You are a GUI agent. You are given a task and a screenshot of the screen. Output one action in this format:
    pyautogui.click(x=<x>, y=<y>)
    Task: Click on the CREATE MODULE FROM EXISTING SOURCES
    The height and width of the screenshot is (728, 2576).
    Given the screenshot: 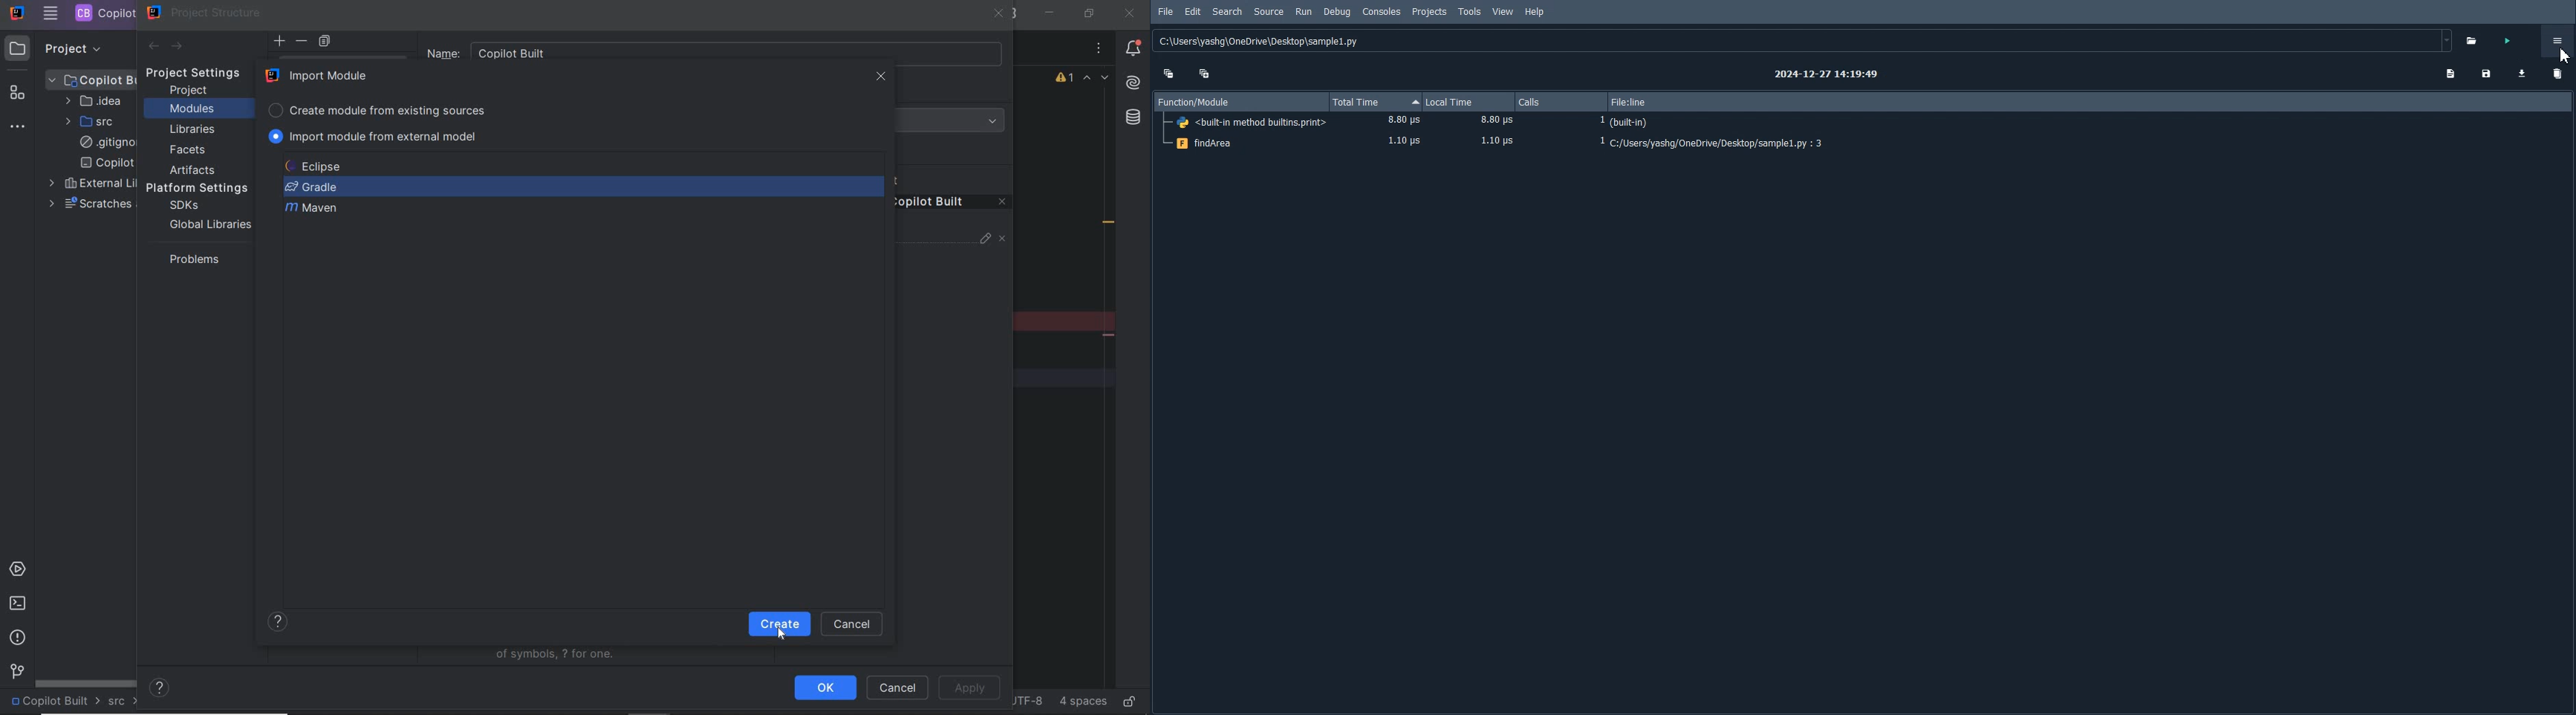 What is the action you would take?
    pyautogui.click(x=380, y=108)
    